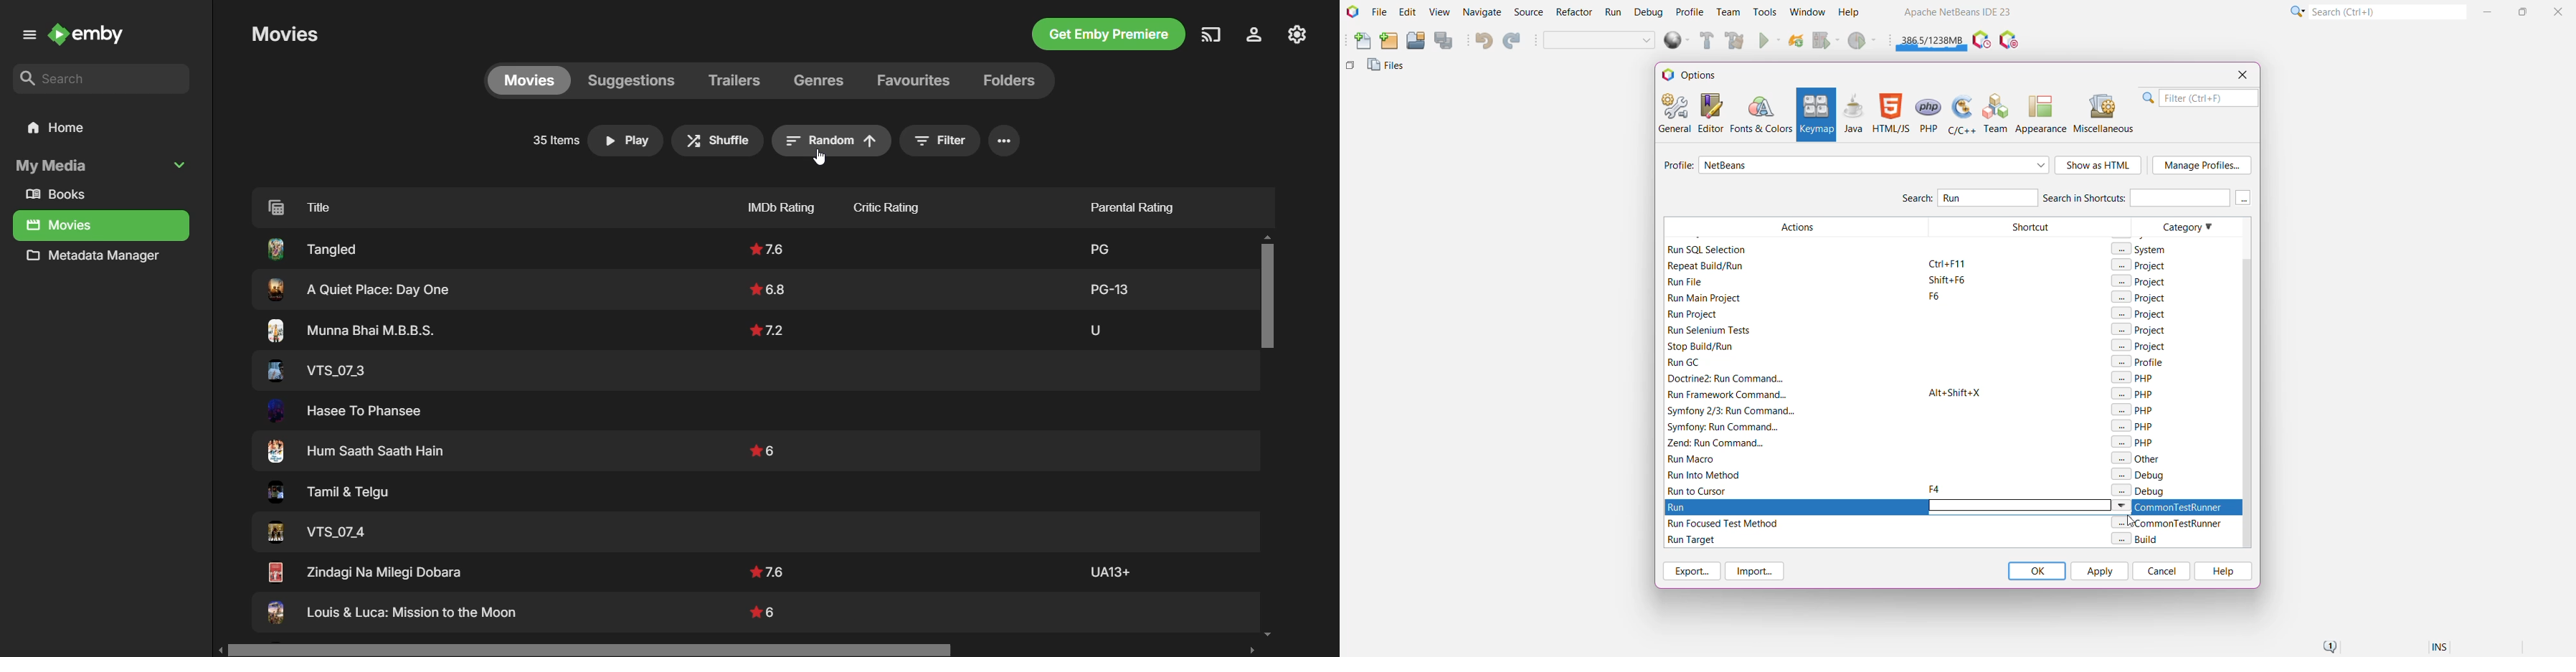  Describe the element at coordinates (1770, 42) in the screenshot. I see `Run` at that location.